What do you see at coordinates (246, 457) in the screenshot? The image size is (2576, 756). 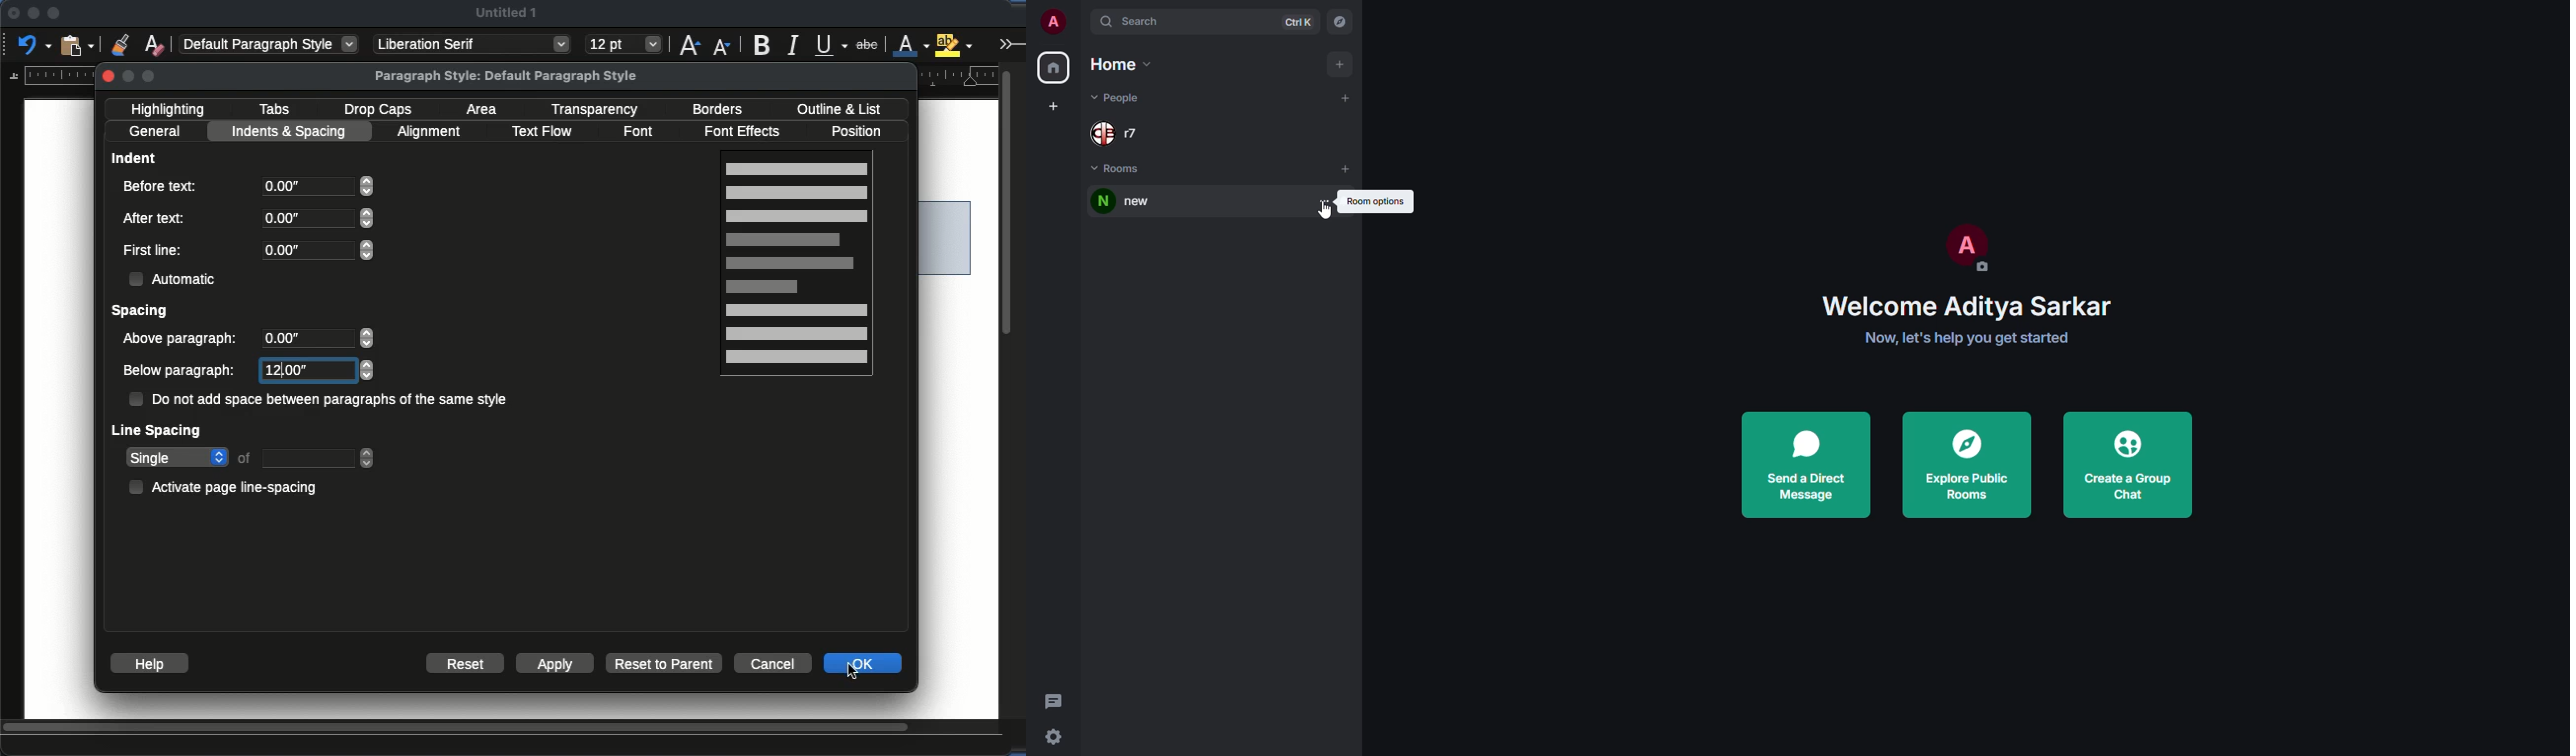 I see `of` at bounding box center [246, 457].